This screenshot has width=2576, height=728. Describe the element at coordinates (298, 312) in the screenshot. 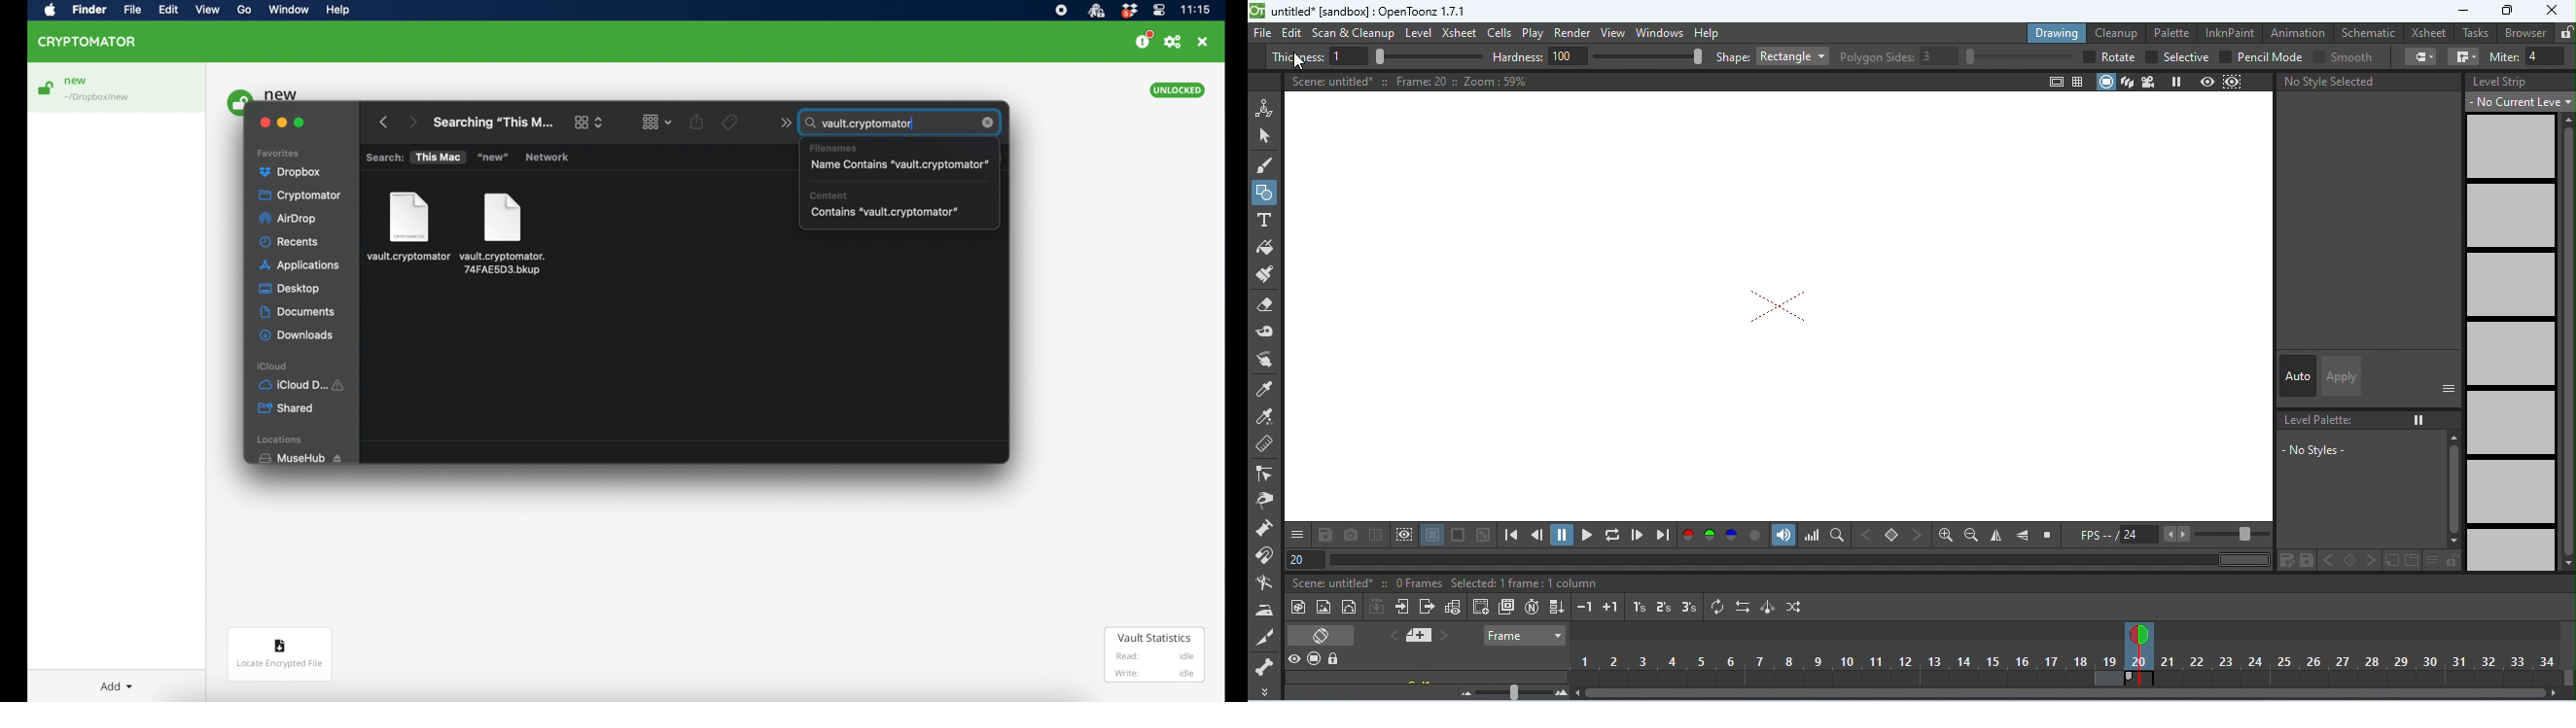

I see `documents` at that location.